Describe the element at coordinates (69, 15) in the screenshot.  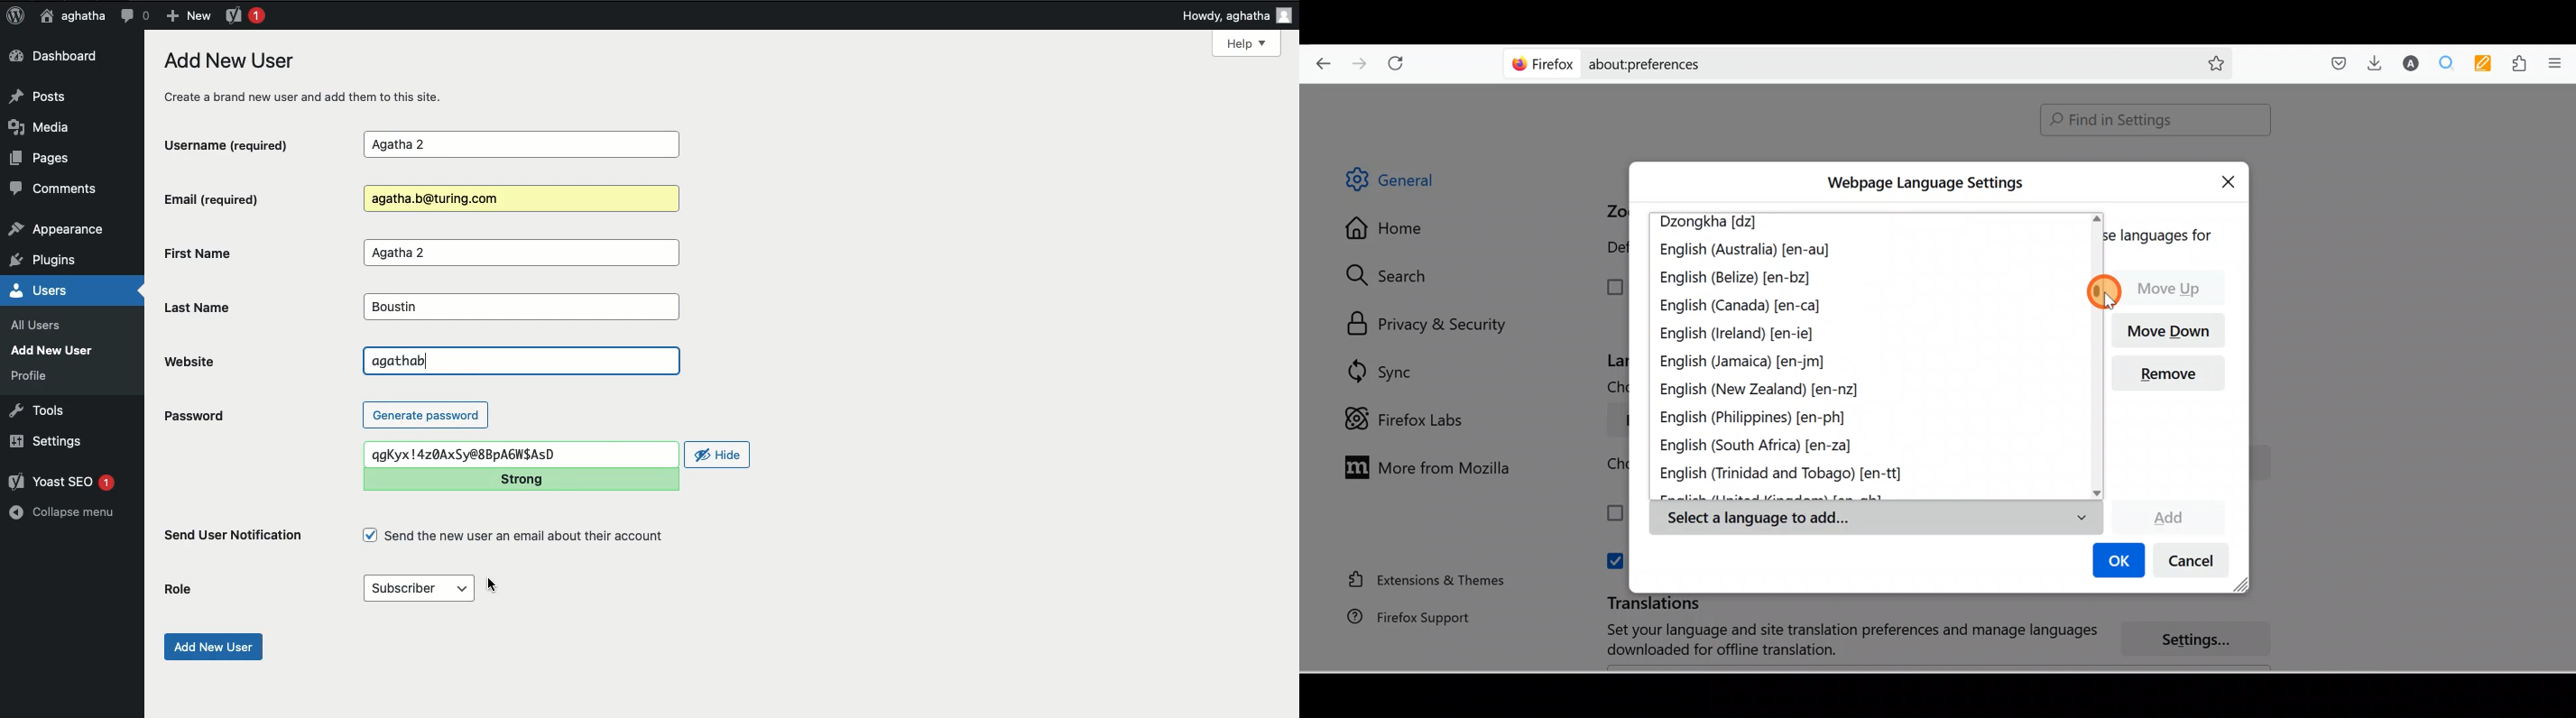
I see `aghatha` at that location.